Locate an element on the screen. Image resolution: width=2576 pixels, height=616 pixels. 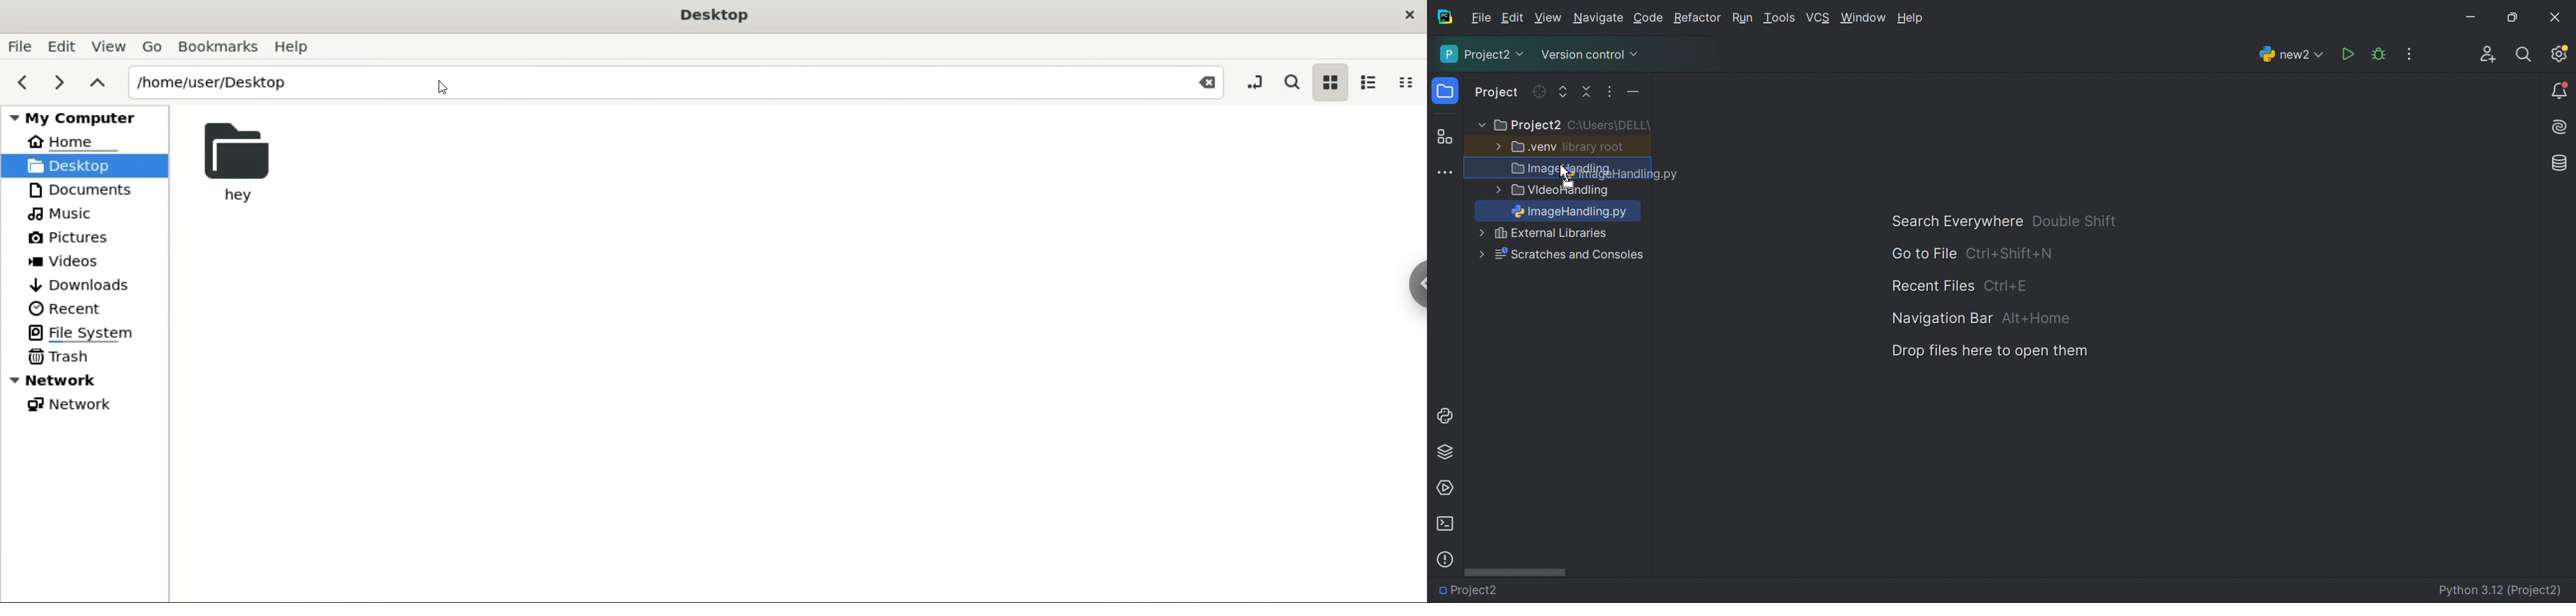
videos is located at coordinates (67, 261).